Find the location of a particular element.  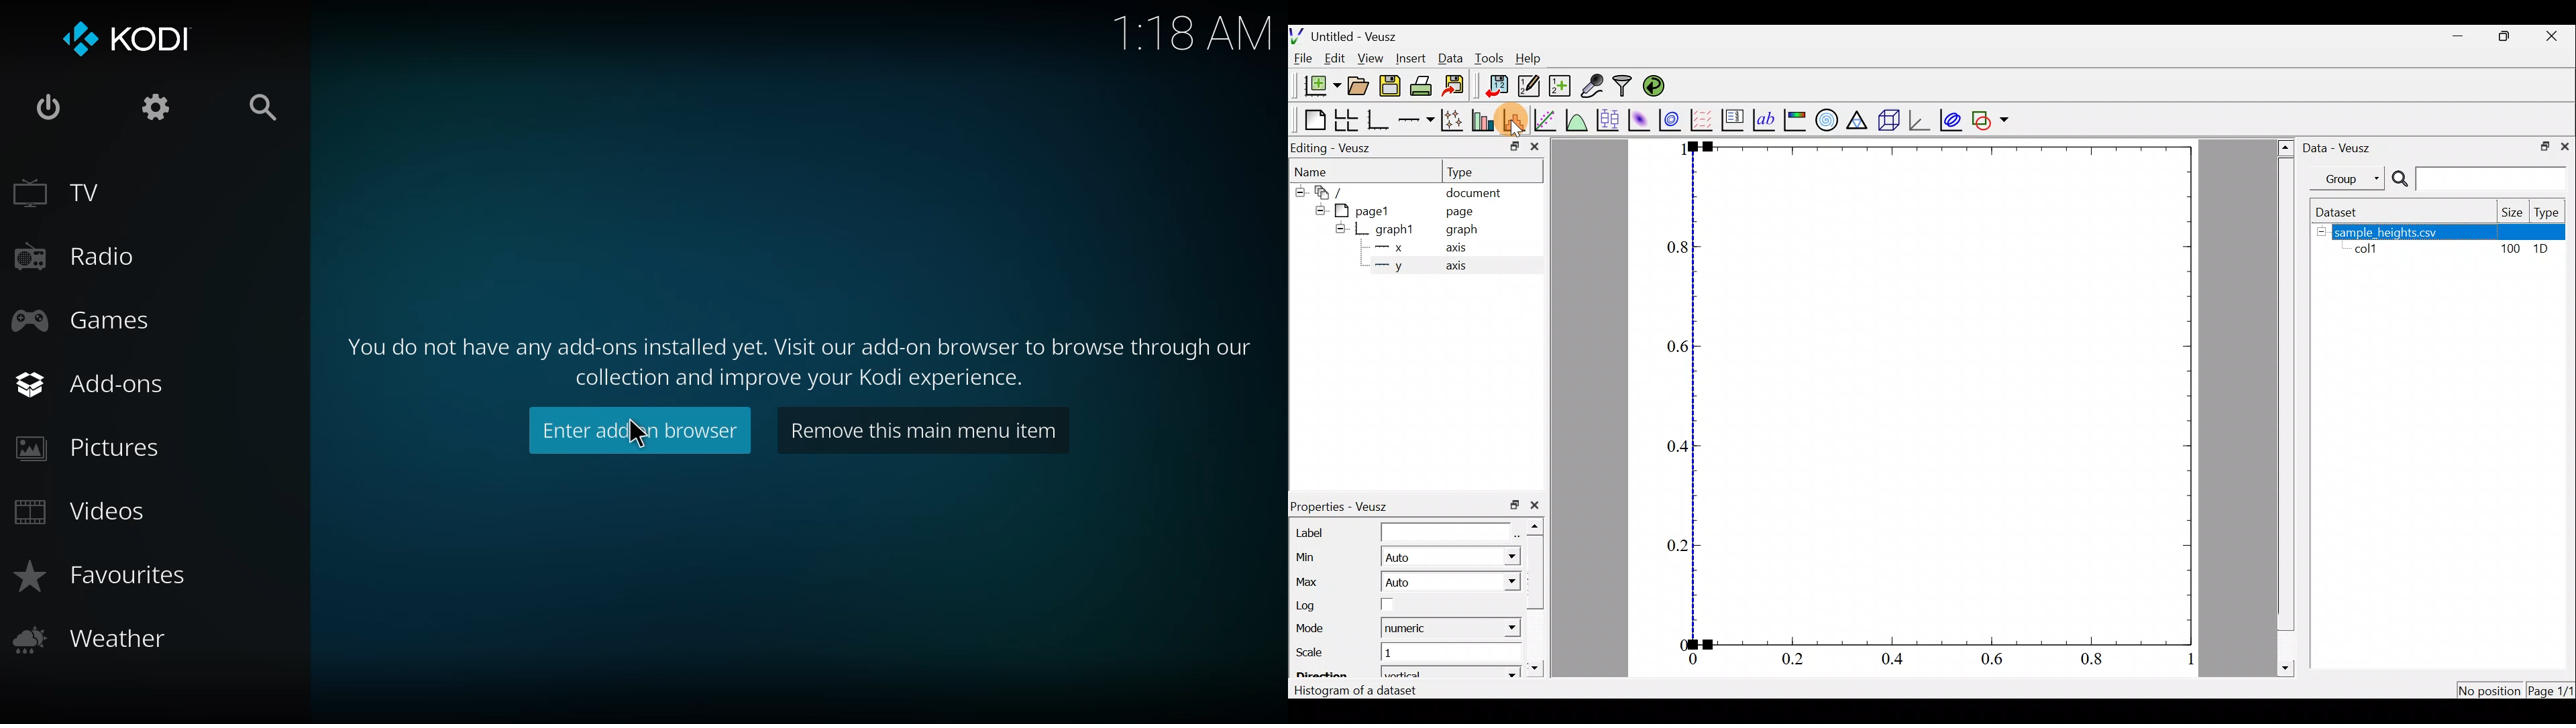

Max dropdown is located at coordinates (1491, 581).